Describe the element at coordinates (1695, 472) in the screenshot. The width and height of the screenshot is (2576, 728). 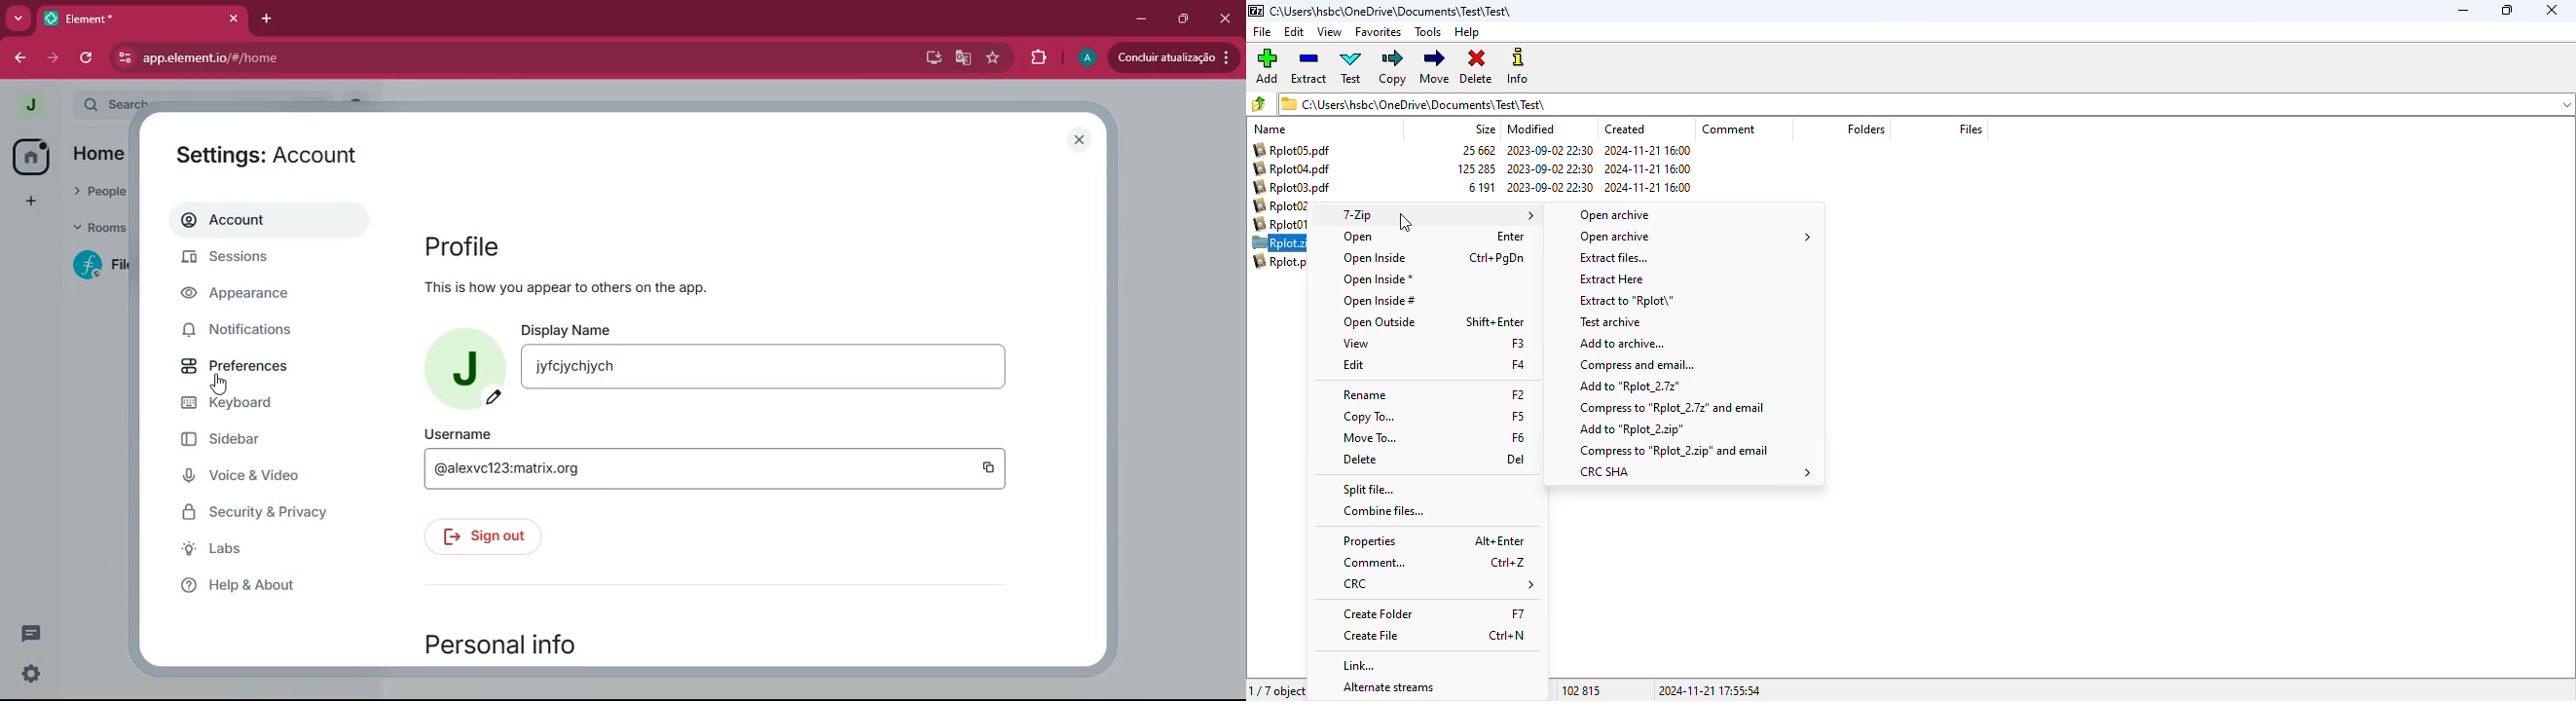
I see `CRC SHA` at that location.